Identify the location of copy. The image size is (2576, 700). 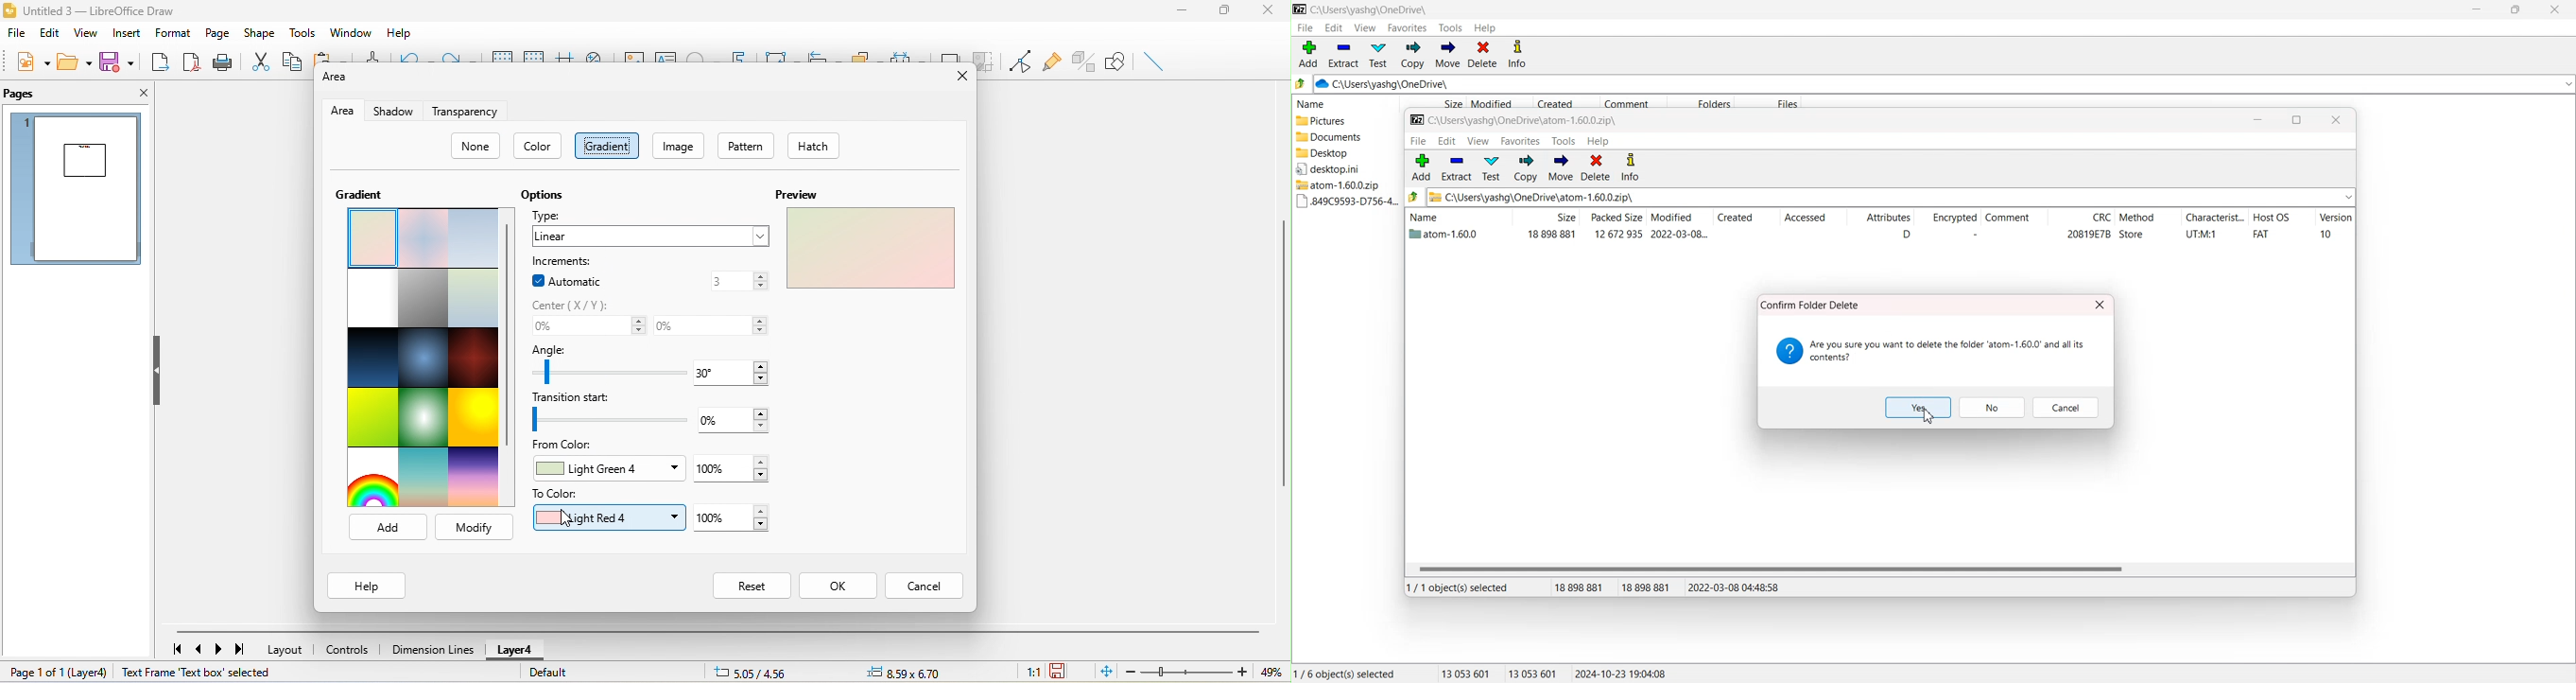
(293, 61).